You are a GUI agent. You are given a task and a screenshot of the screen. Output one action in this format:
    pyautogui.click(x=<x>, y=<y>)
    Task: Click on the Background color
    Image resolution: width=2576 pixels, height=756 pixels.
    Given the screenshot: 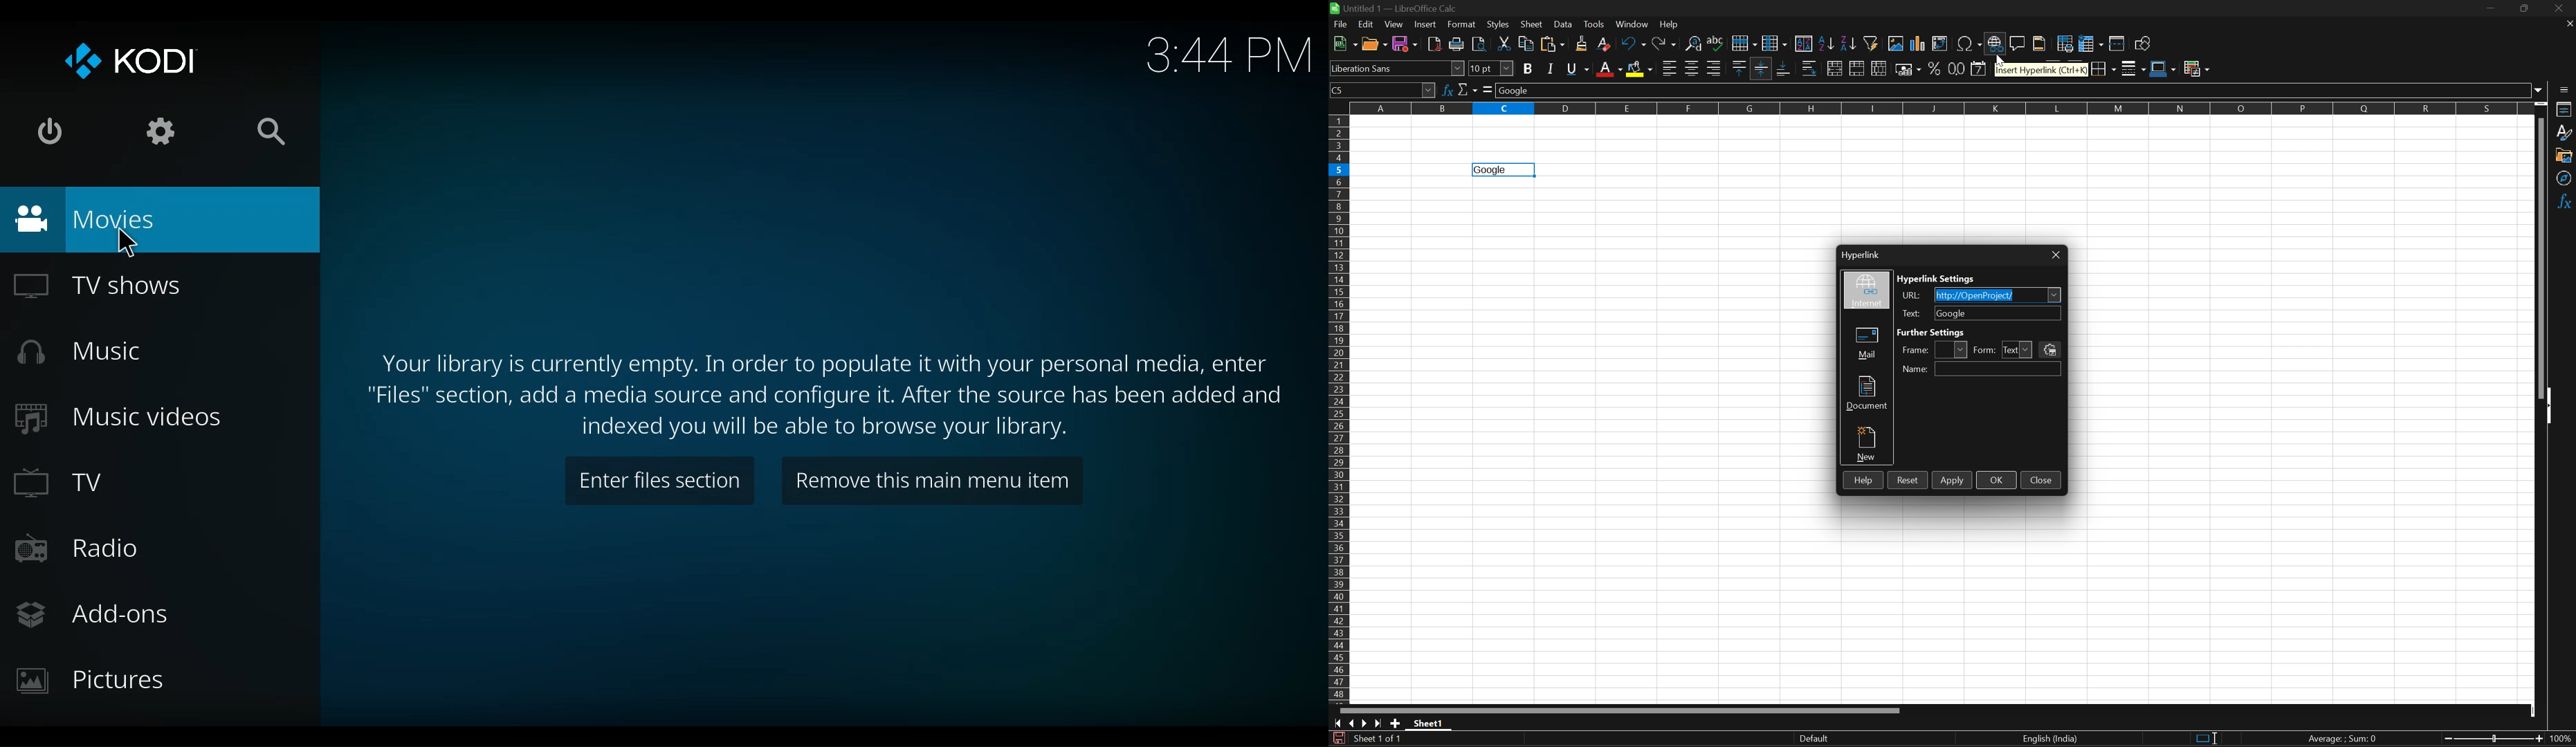 What is the action you would take?
    pyautogui.click(x=1641, y=69)
    